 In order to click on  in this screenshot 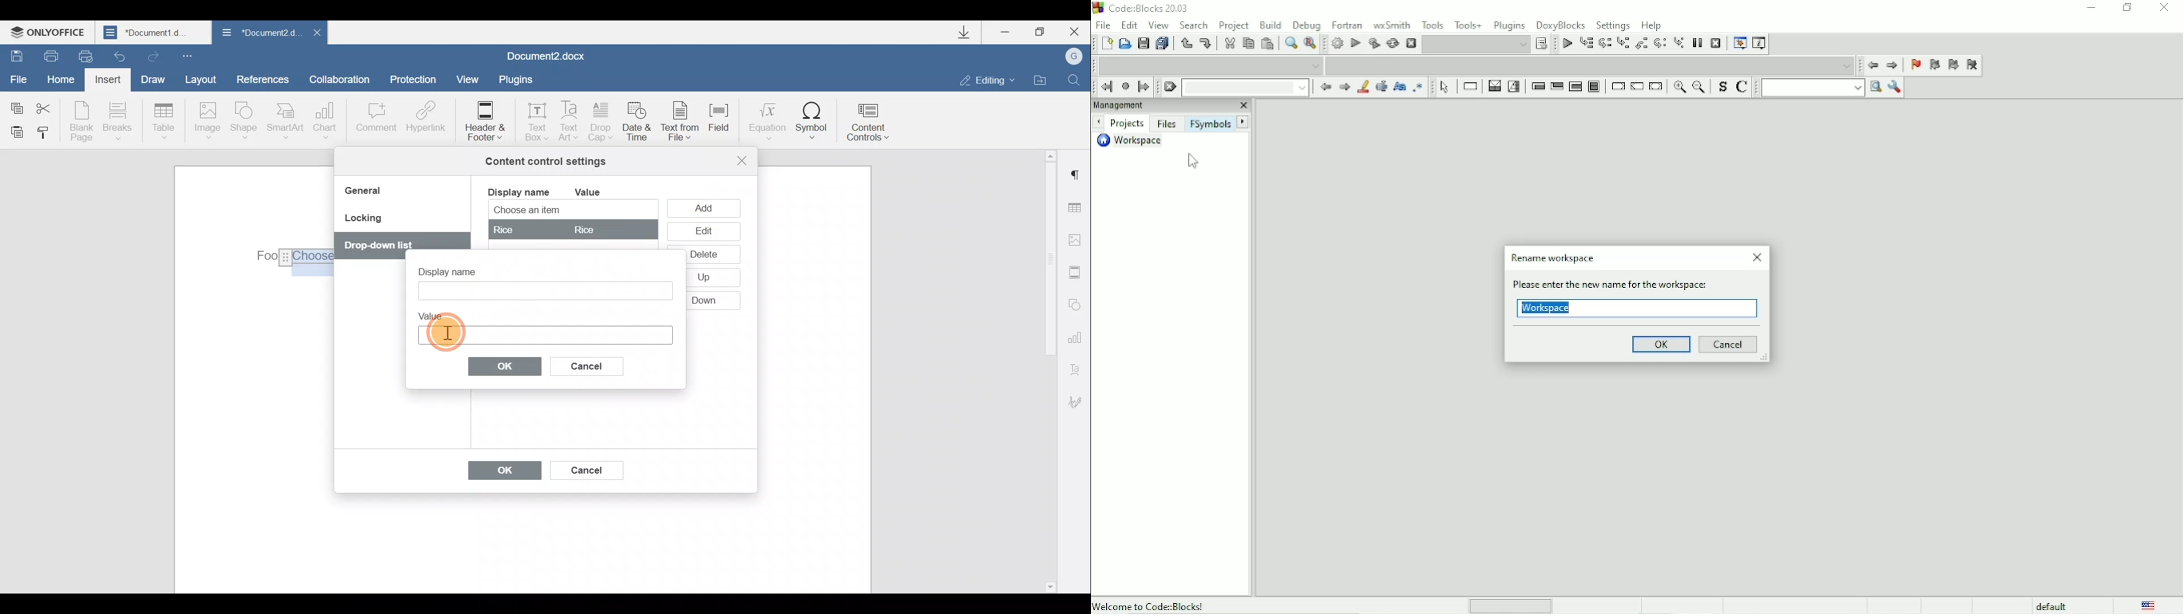, I will do `click(706, 298)`.